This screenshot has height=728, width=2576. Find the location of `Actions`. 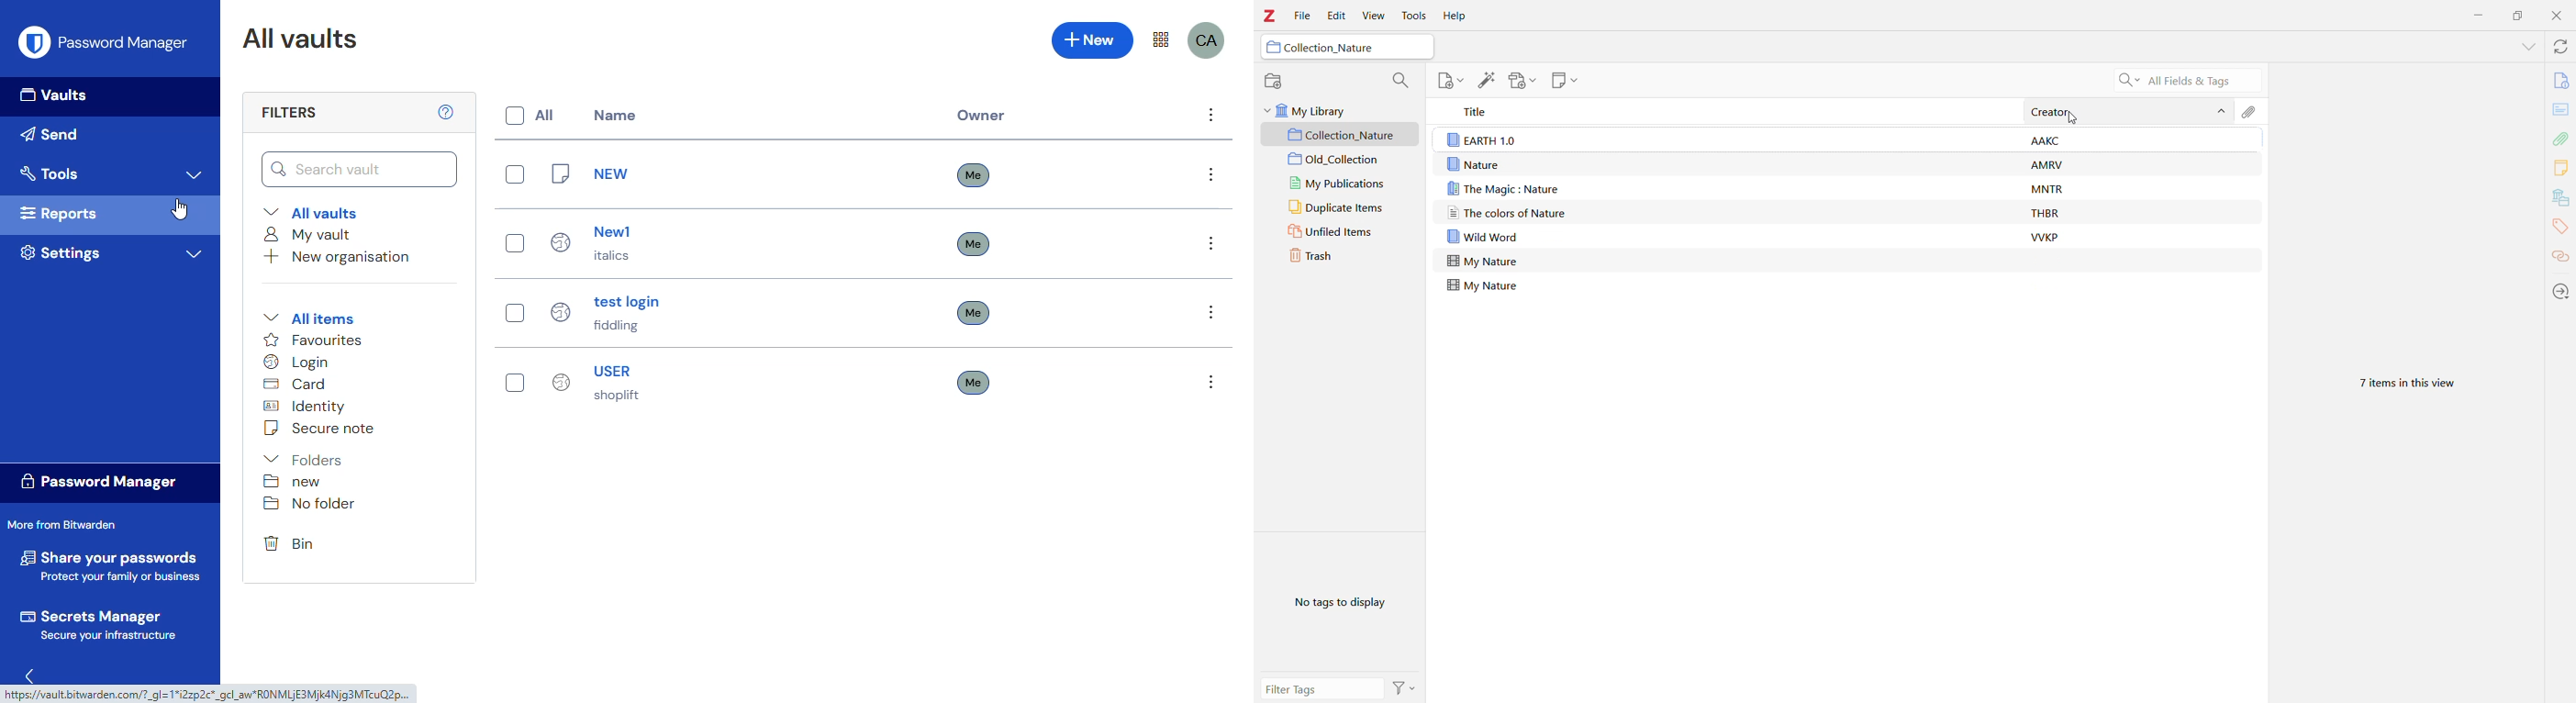

Actions is located at coordinates (1406, 689).